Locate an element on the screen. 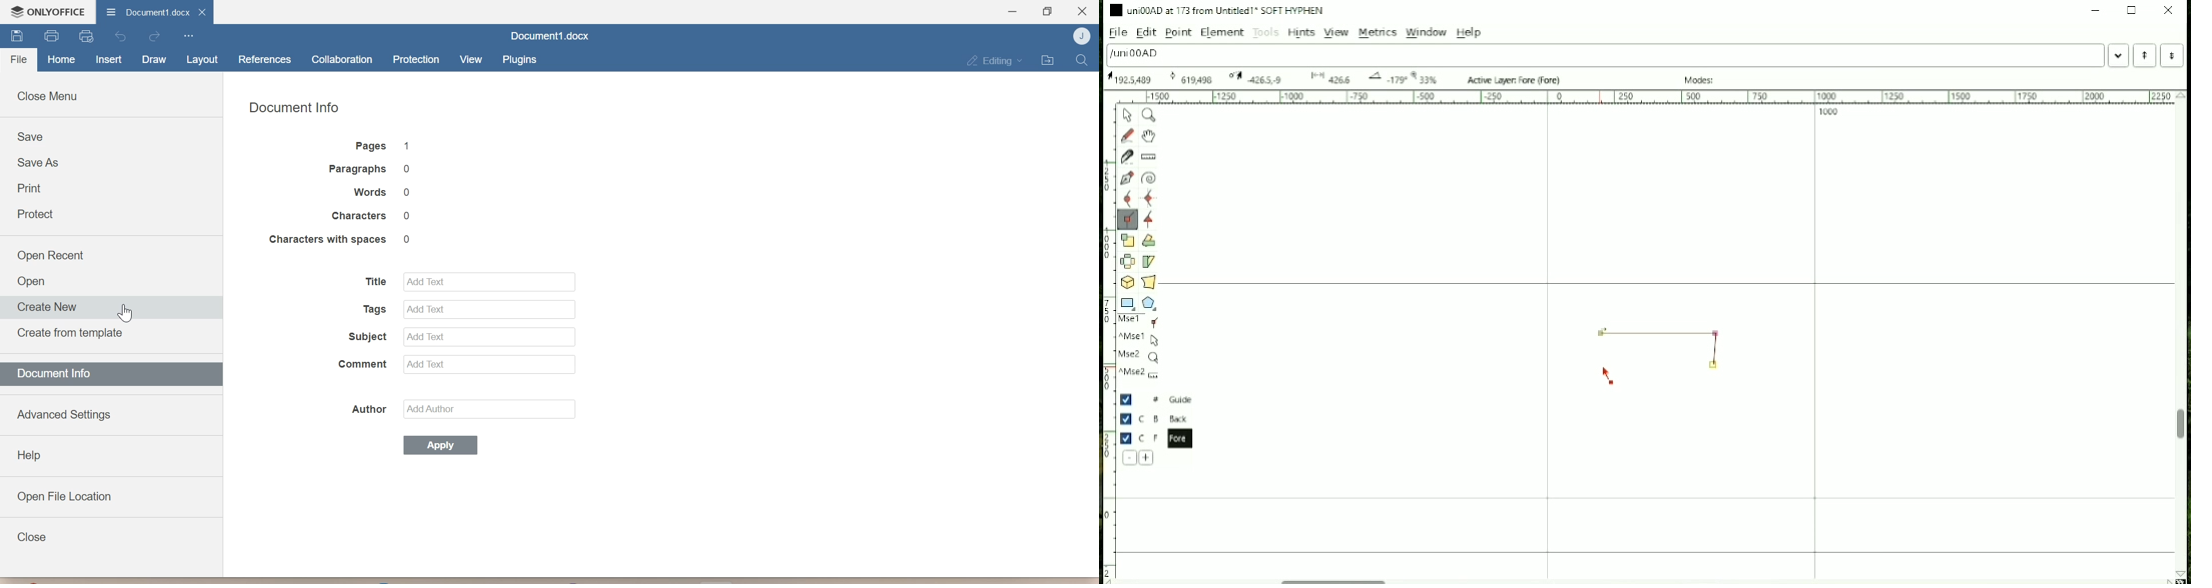  Close is located at coordinates (31, 537).